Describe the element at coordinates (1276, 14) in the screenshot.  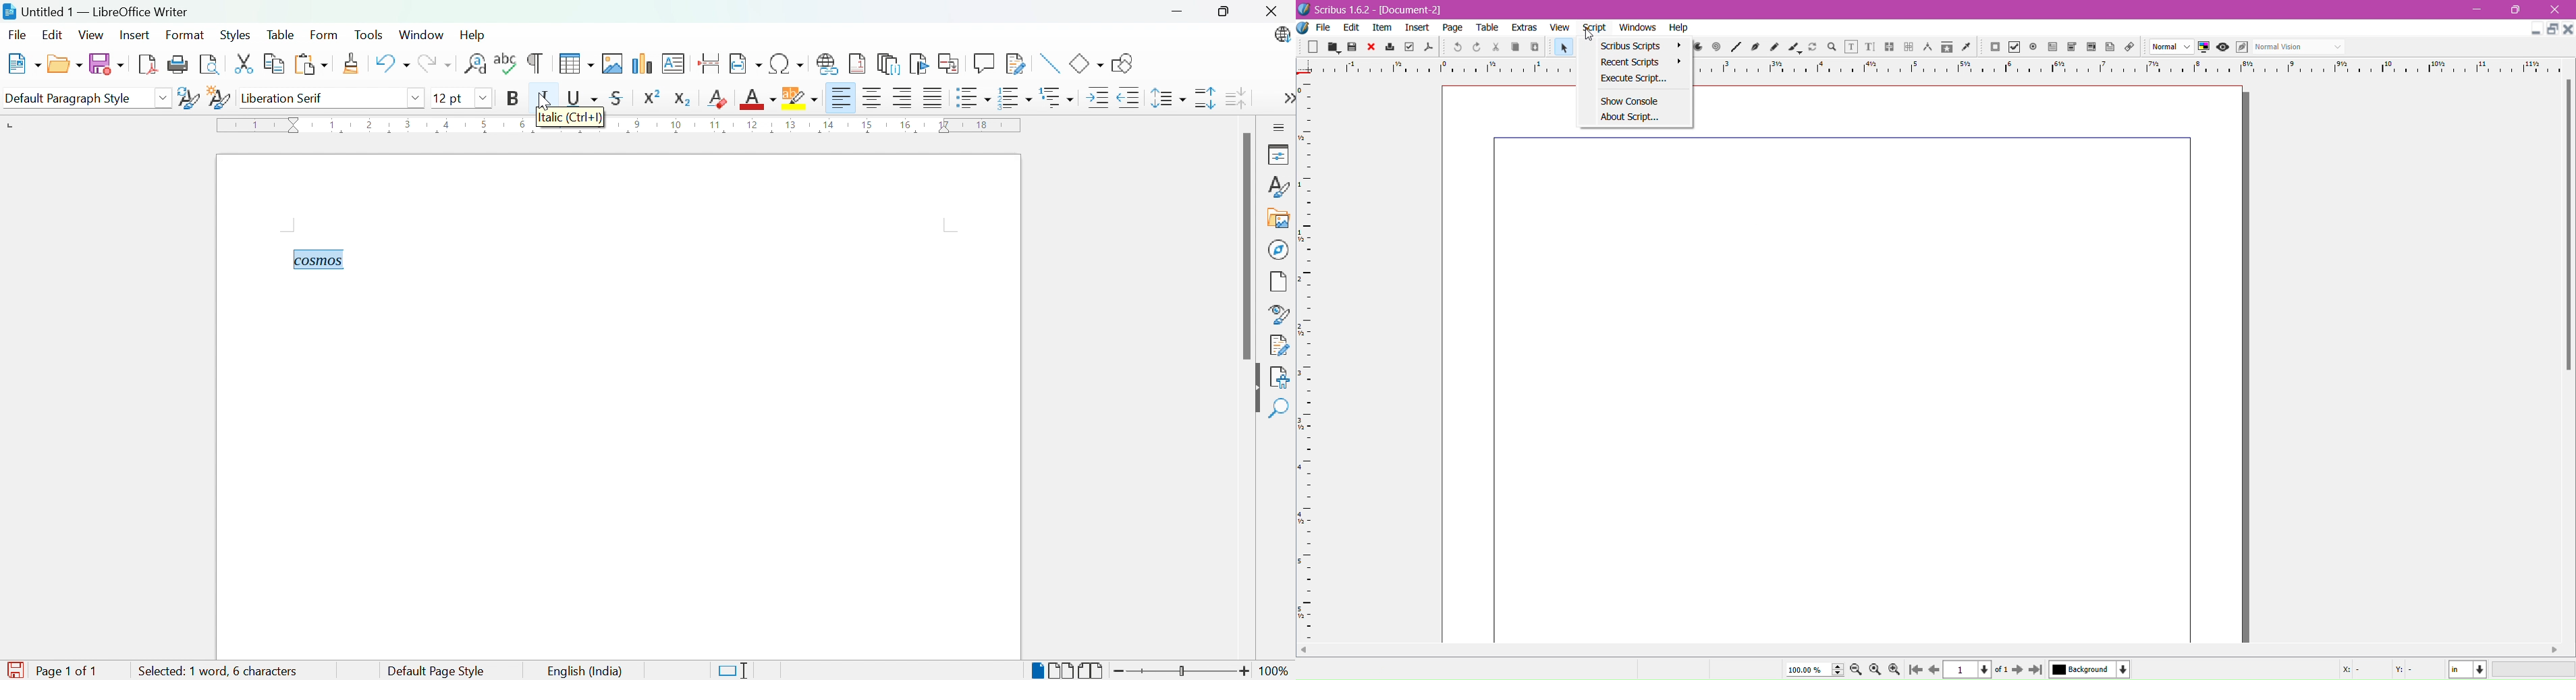
I see `Close` at that location.